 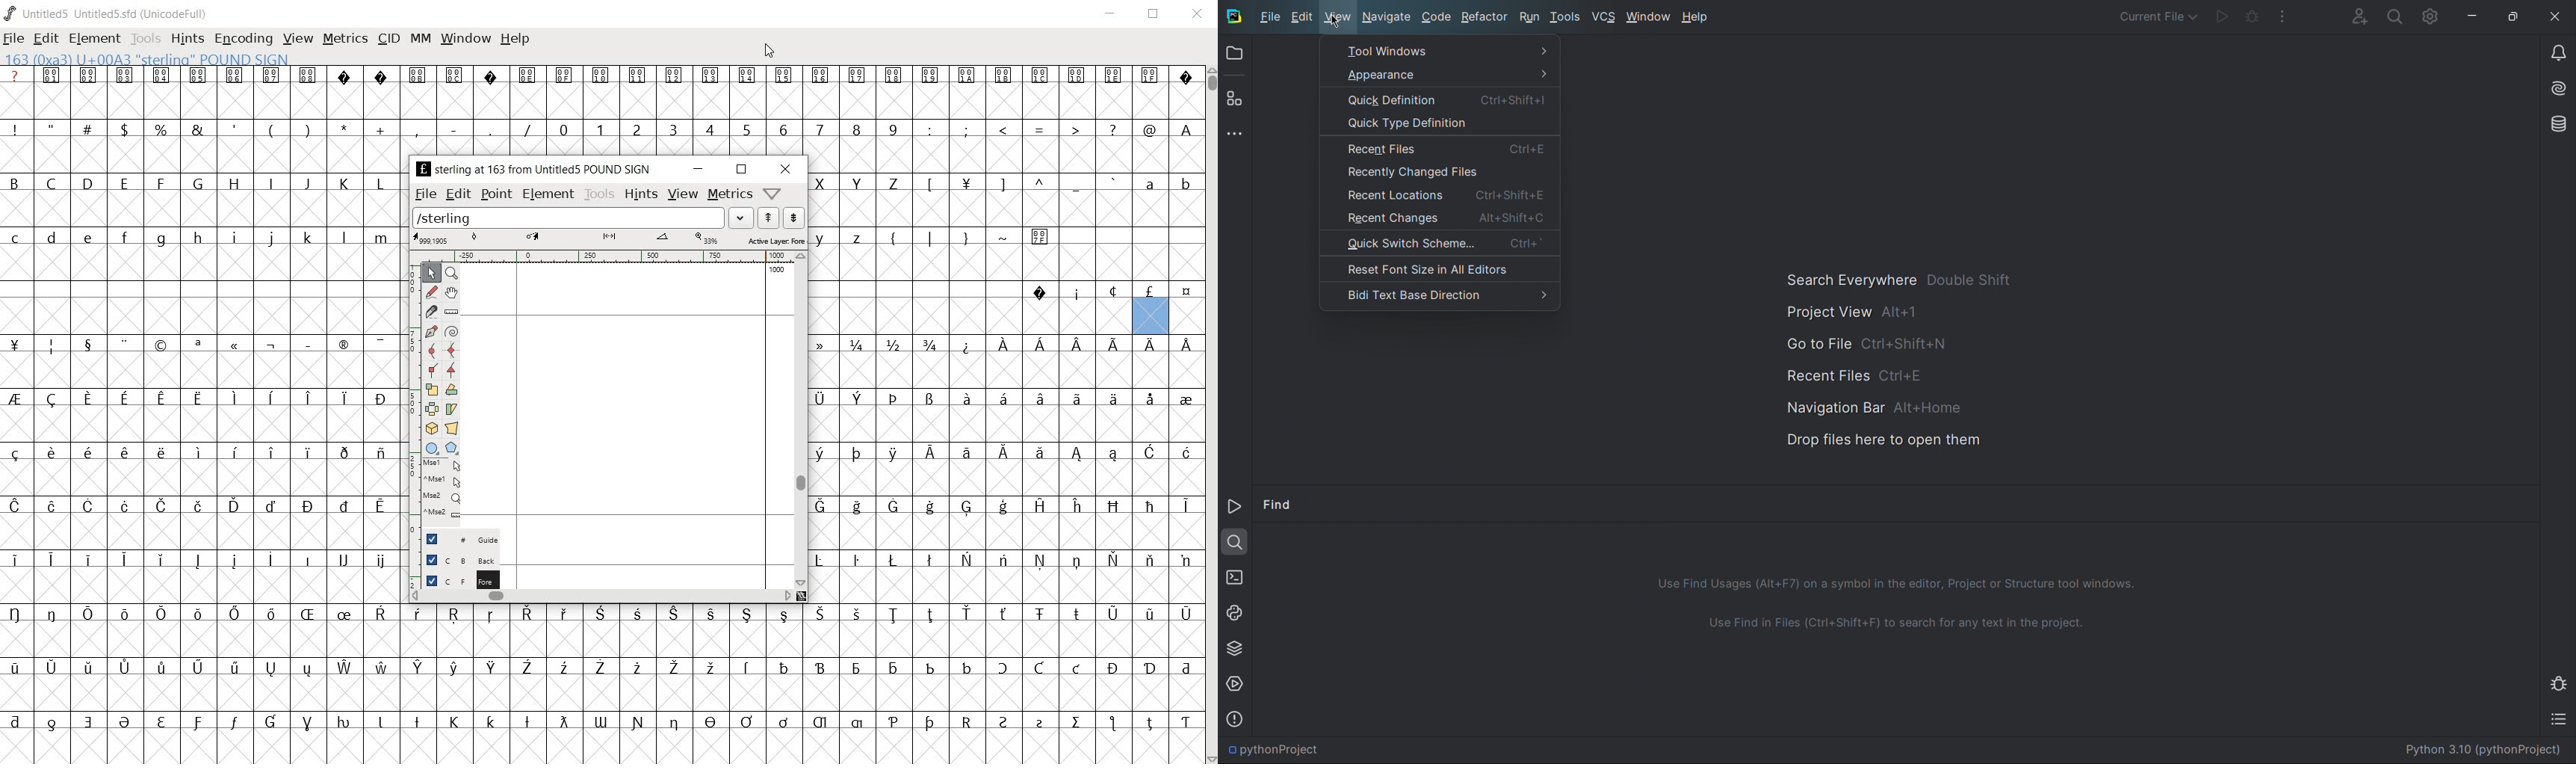 What do you see at coordinates (1150, 561) in the screenshot?
I see `Symbol` at bounding box center [1150, 561].